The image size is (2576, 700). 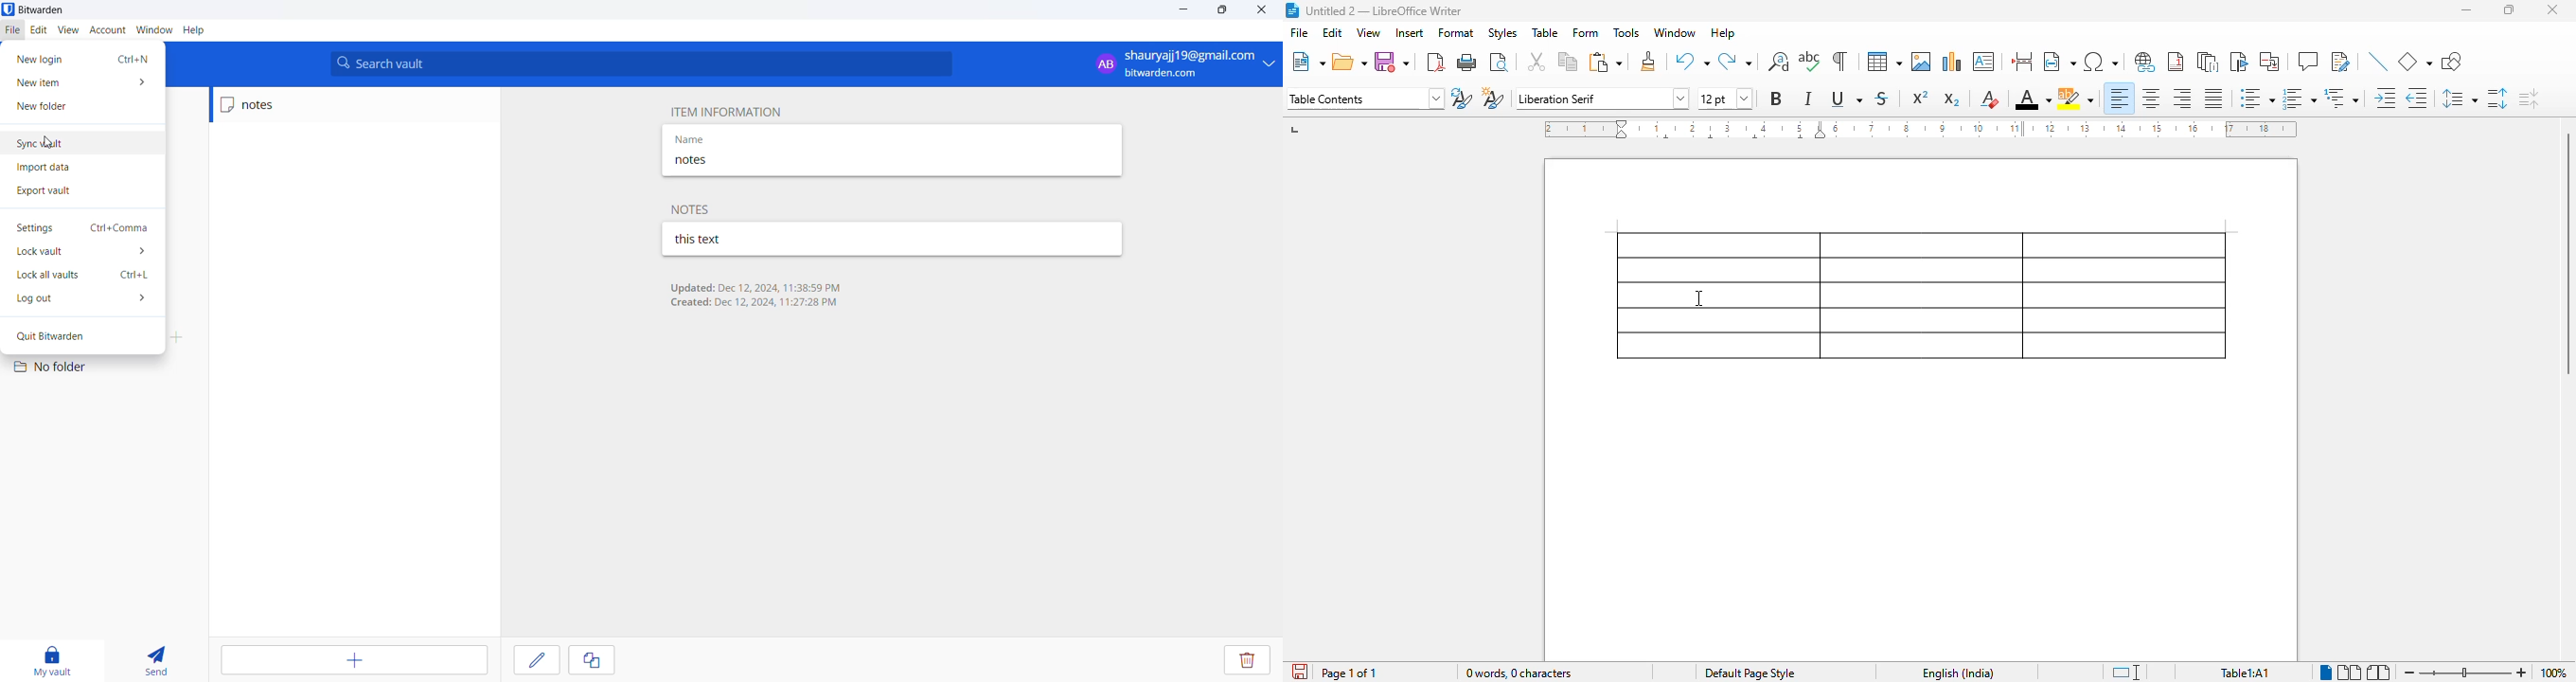 What do you see at coordinates (1921, 61) in the screenshot?
I see `insert image` at bounding box center [1921, 61].